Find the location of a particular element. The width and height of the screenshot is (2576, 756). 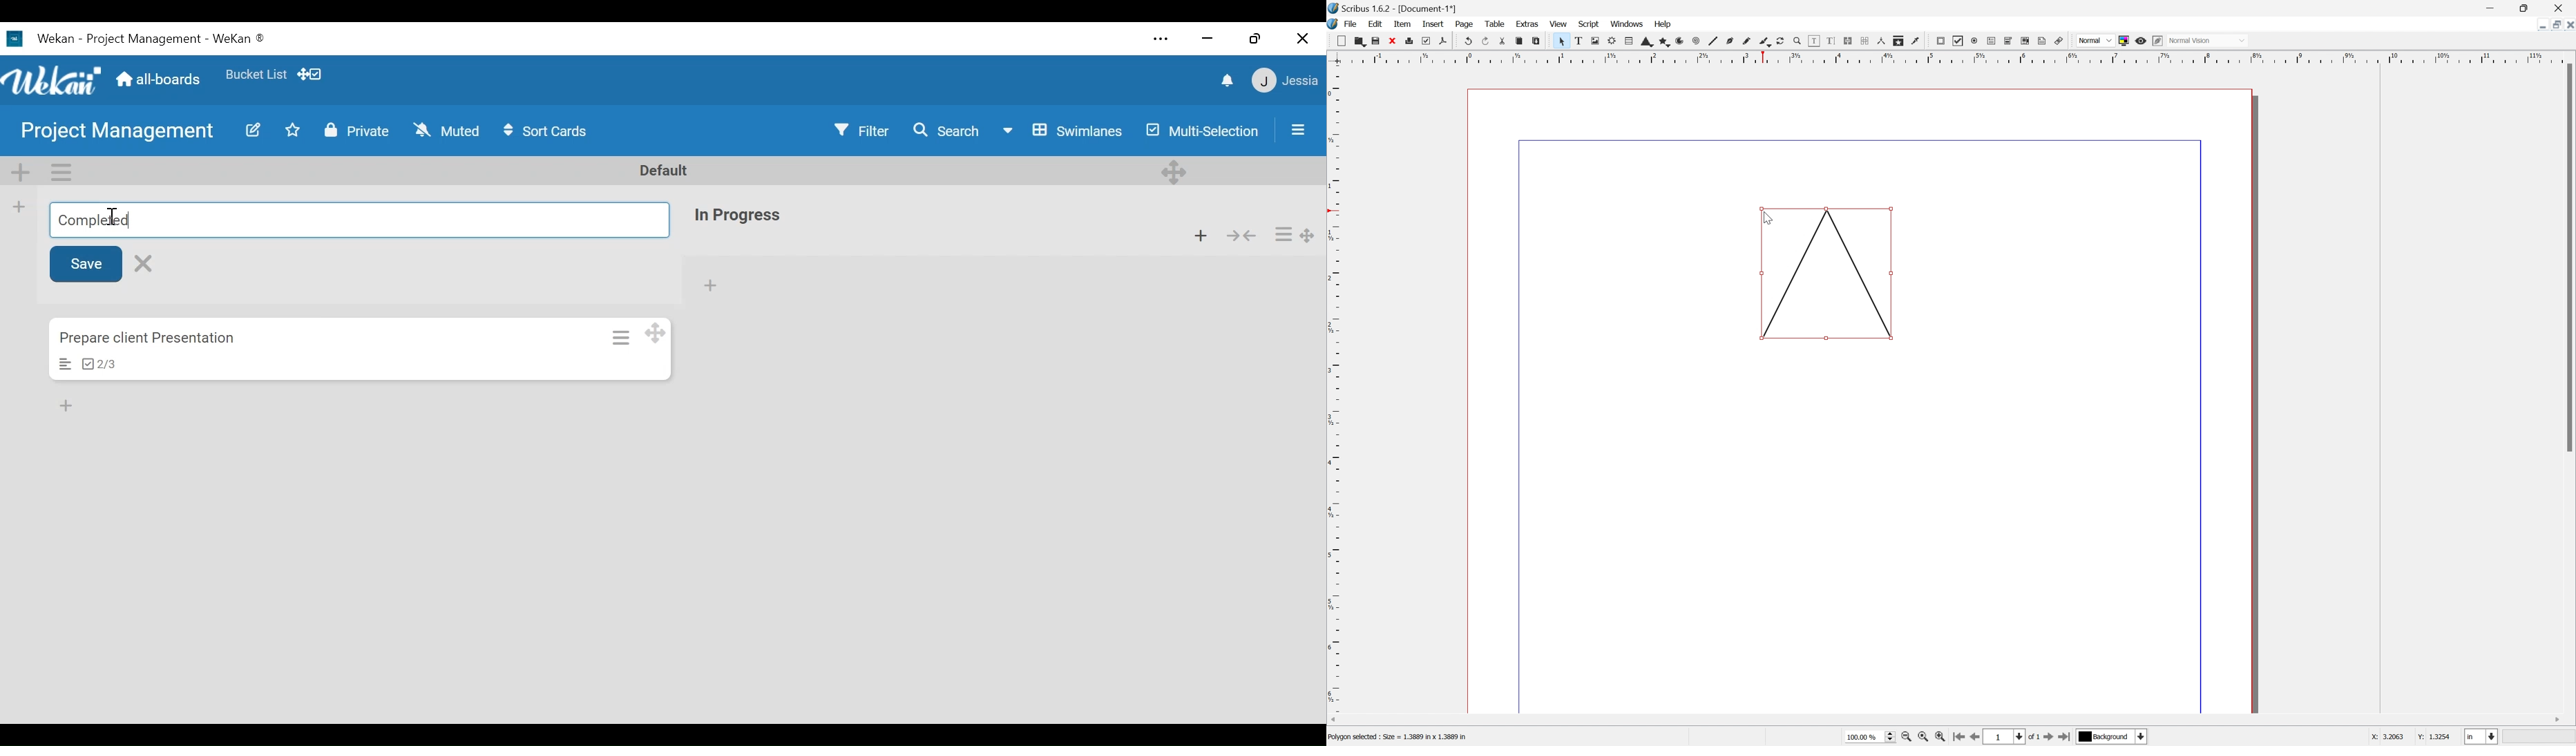

Measurements is located at coordinates (1881, 41).